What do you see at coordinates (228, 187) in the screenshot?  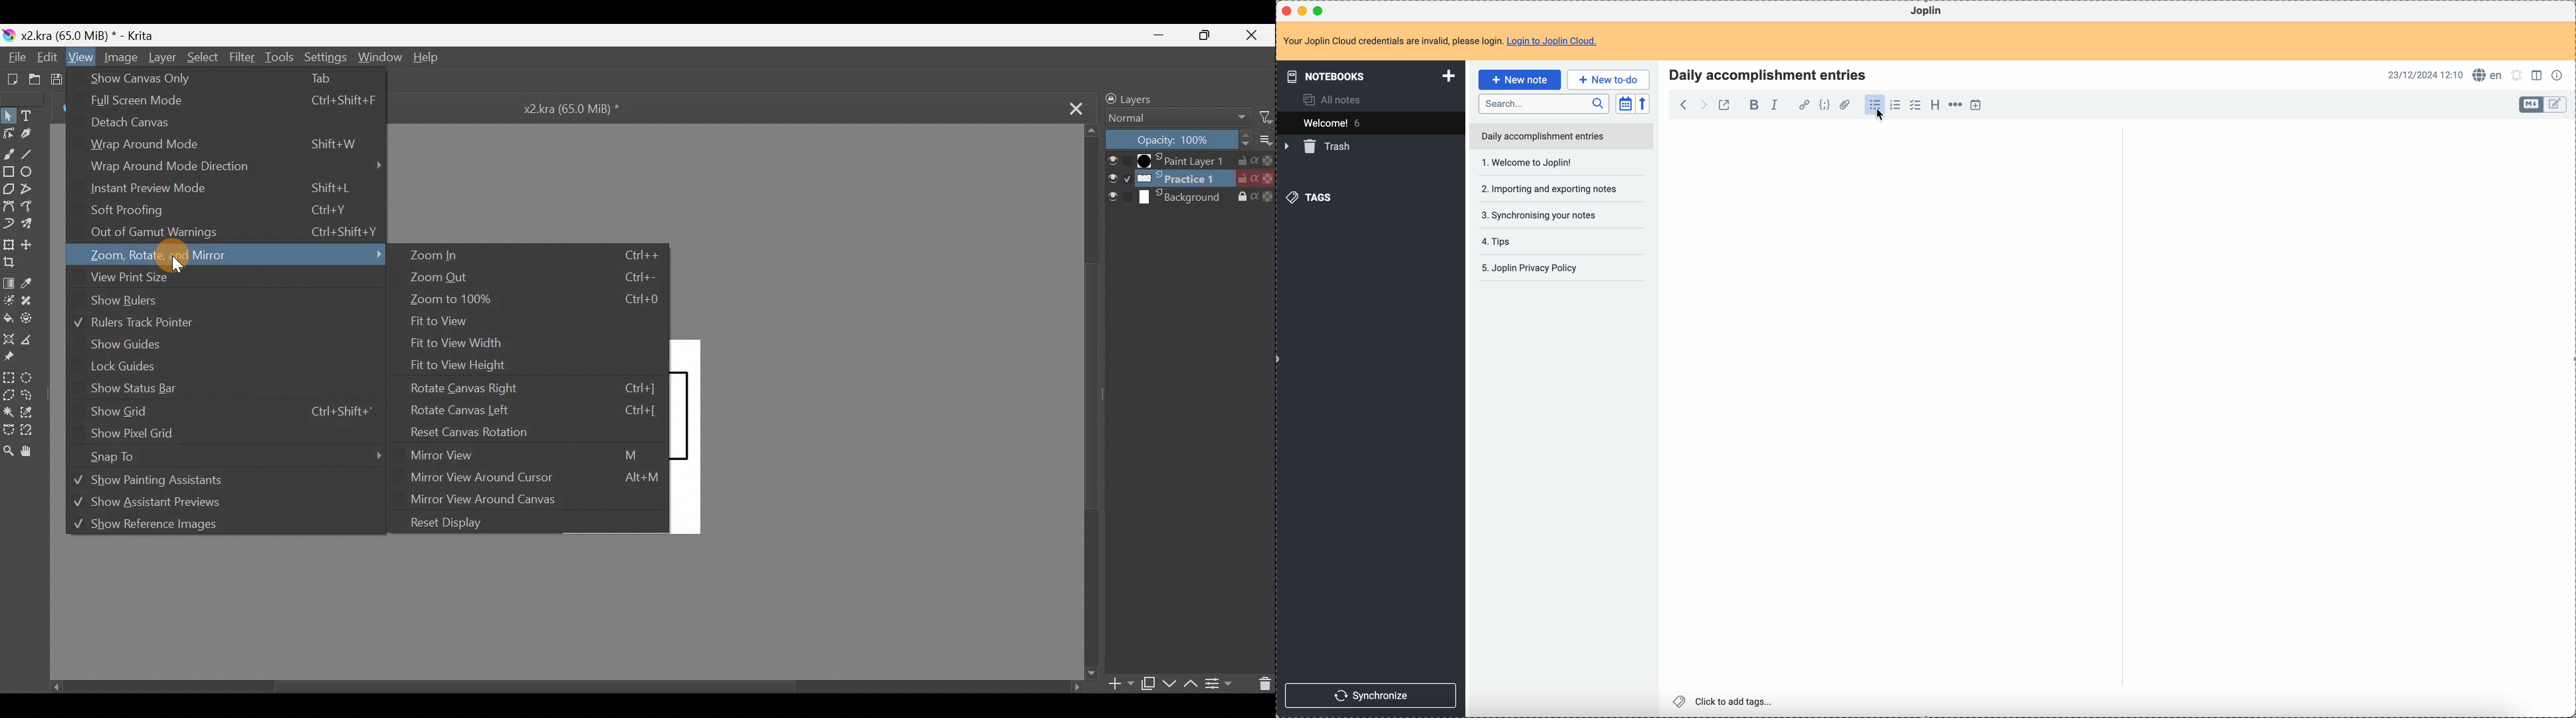 I see `Instant preview mode Shift+L` at bounding box center [228, 187].